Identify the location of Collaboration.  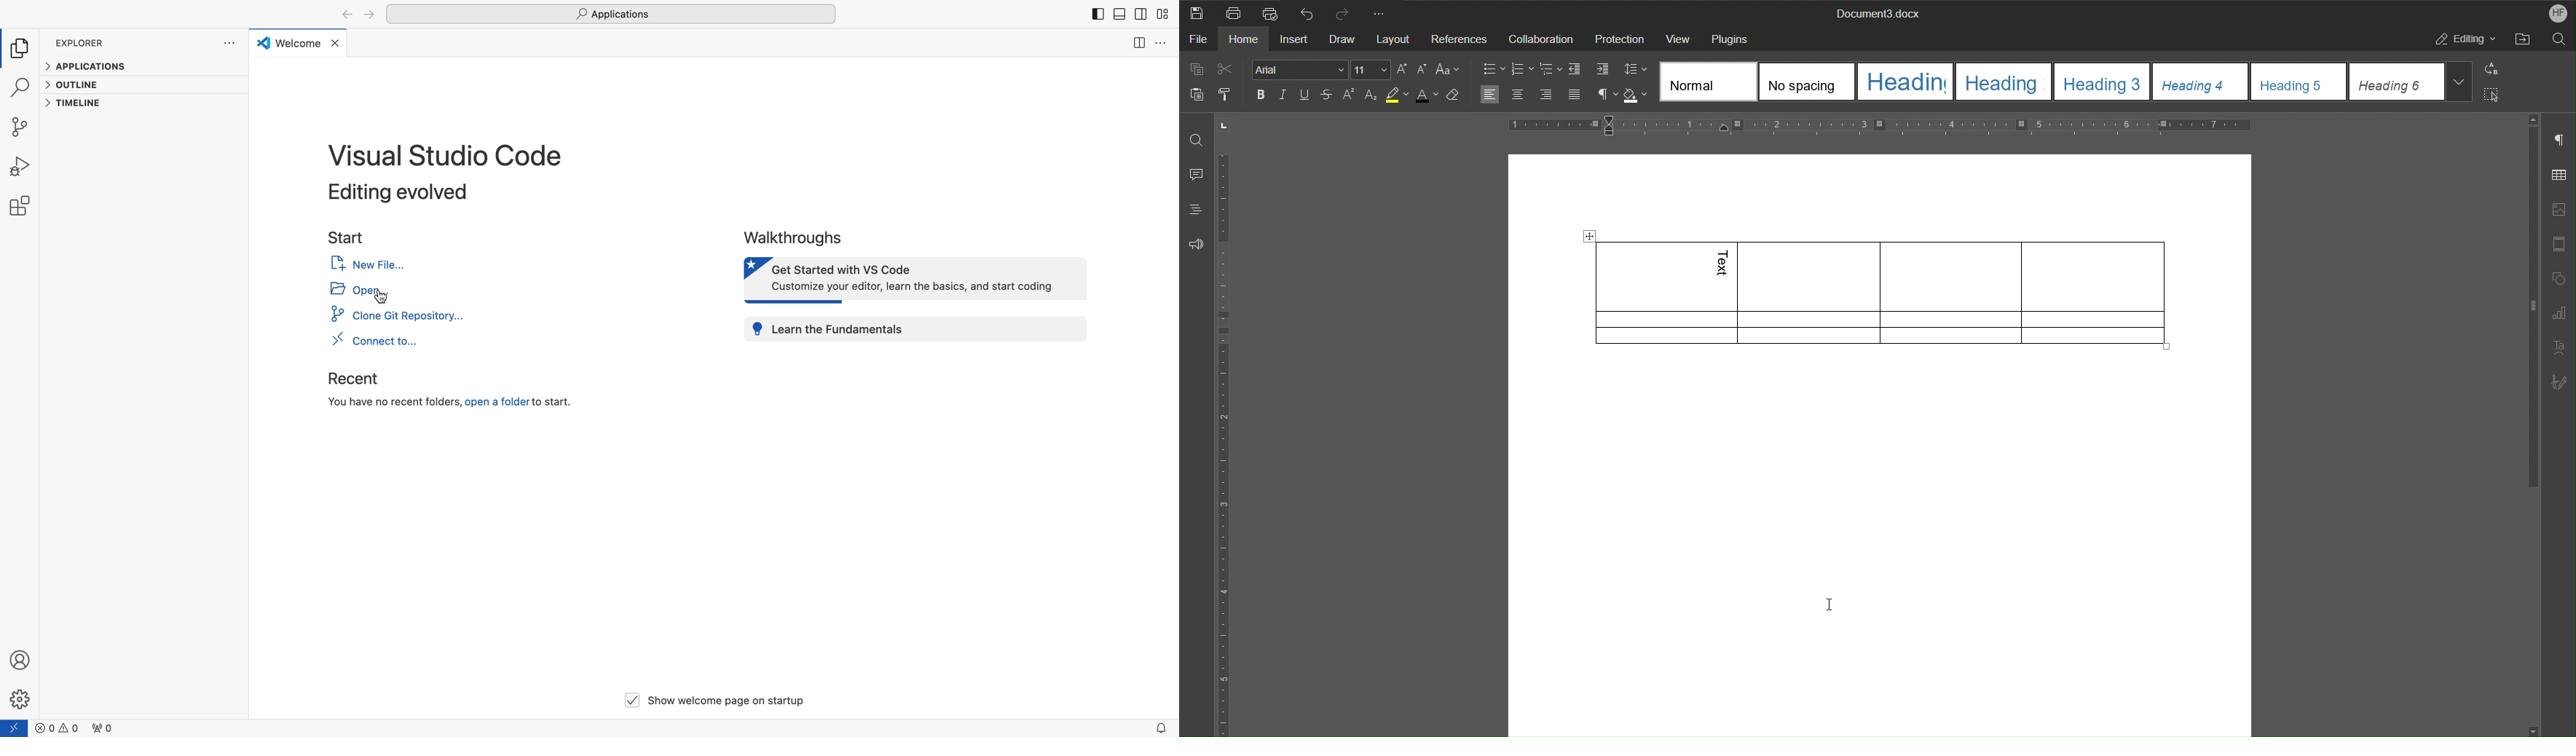
(1540, 39).